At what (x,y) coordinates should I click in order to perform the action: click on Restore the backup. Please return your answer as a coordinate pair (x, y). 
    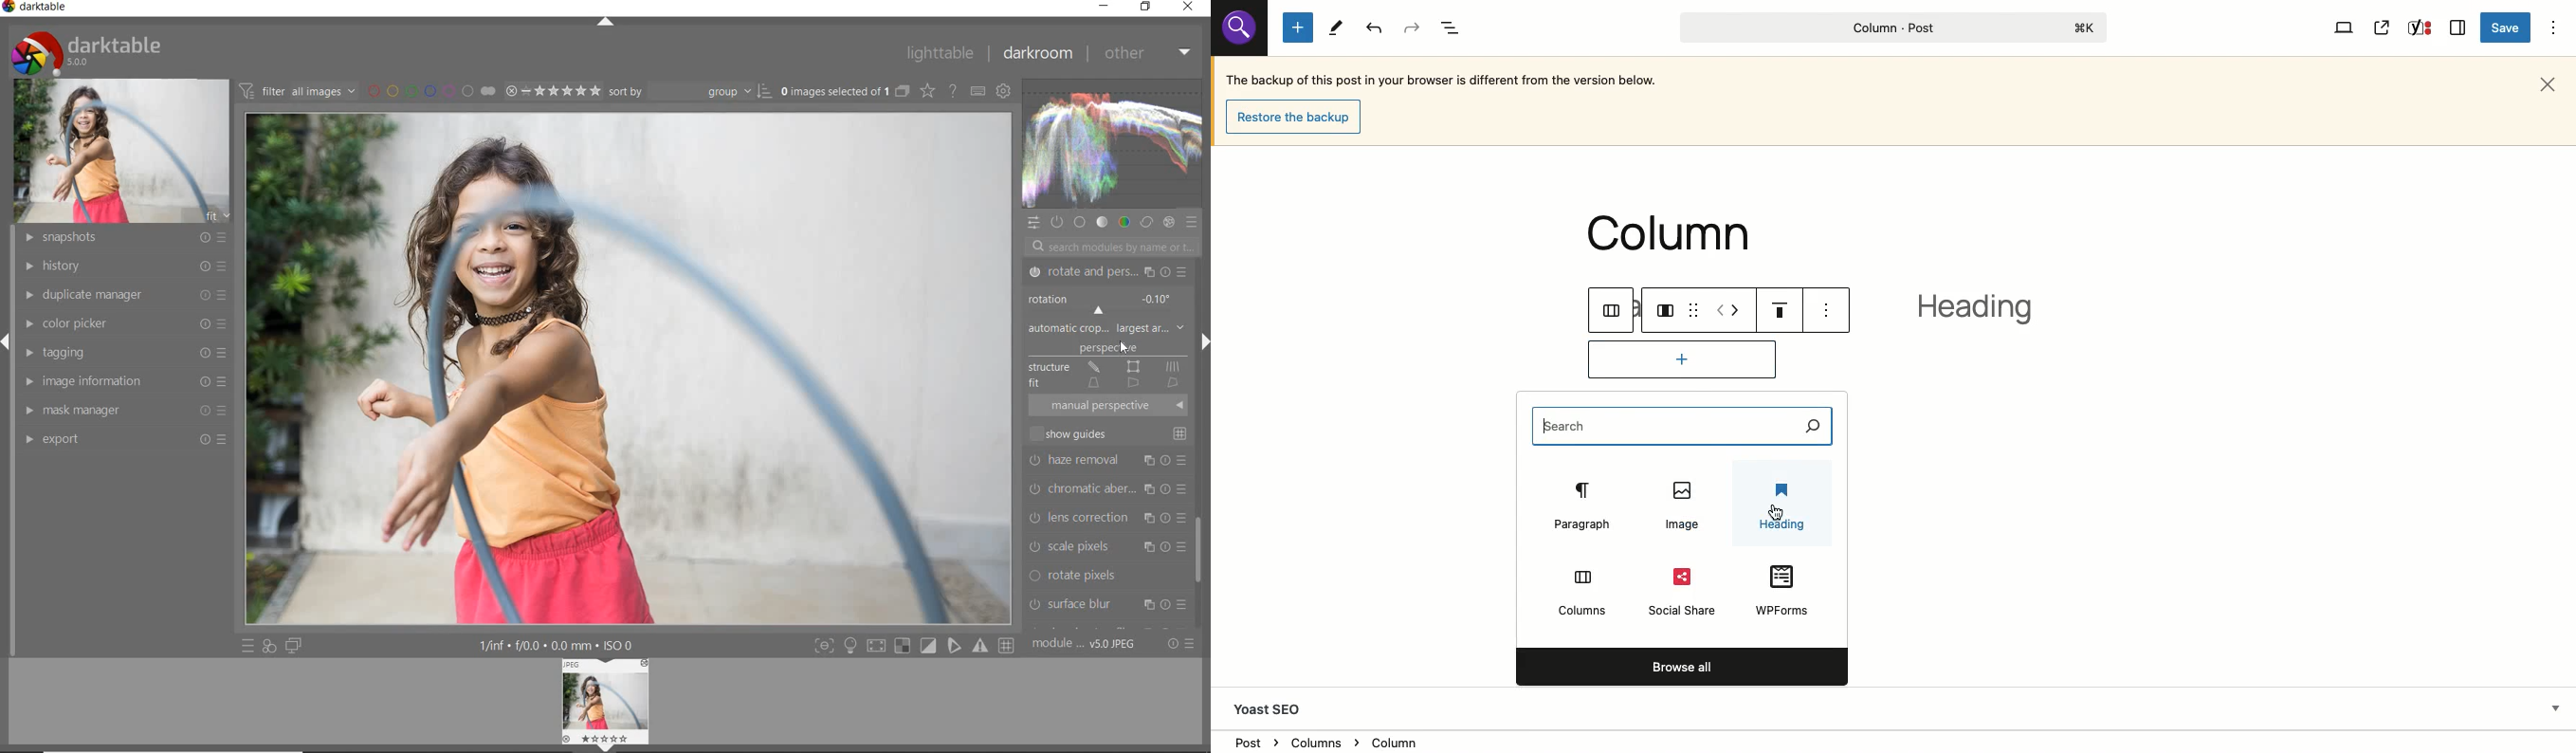
    Looking at the image, I should click on (1298, 118).